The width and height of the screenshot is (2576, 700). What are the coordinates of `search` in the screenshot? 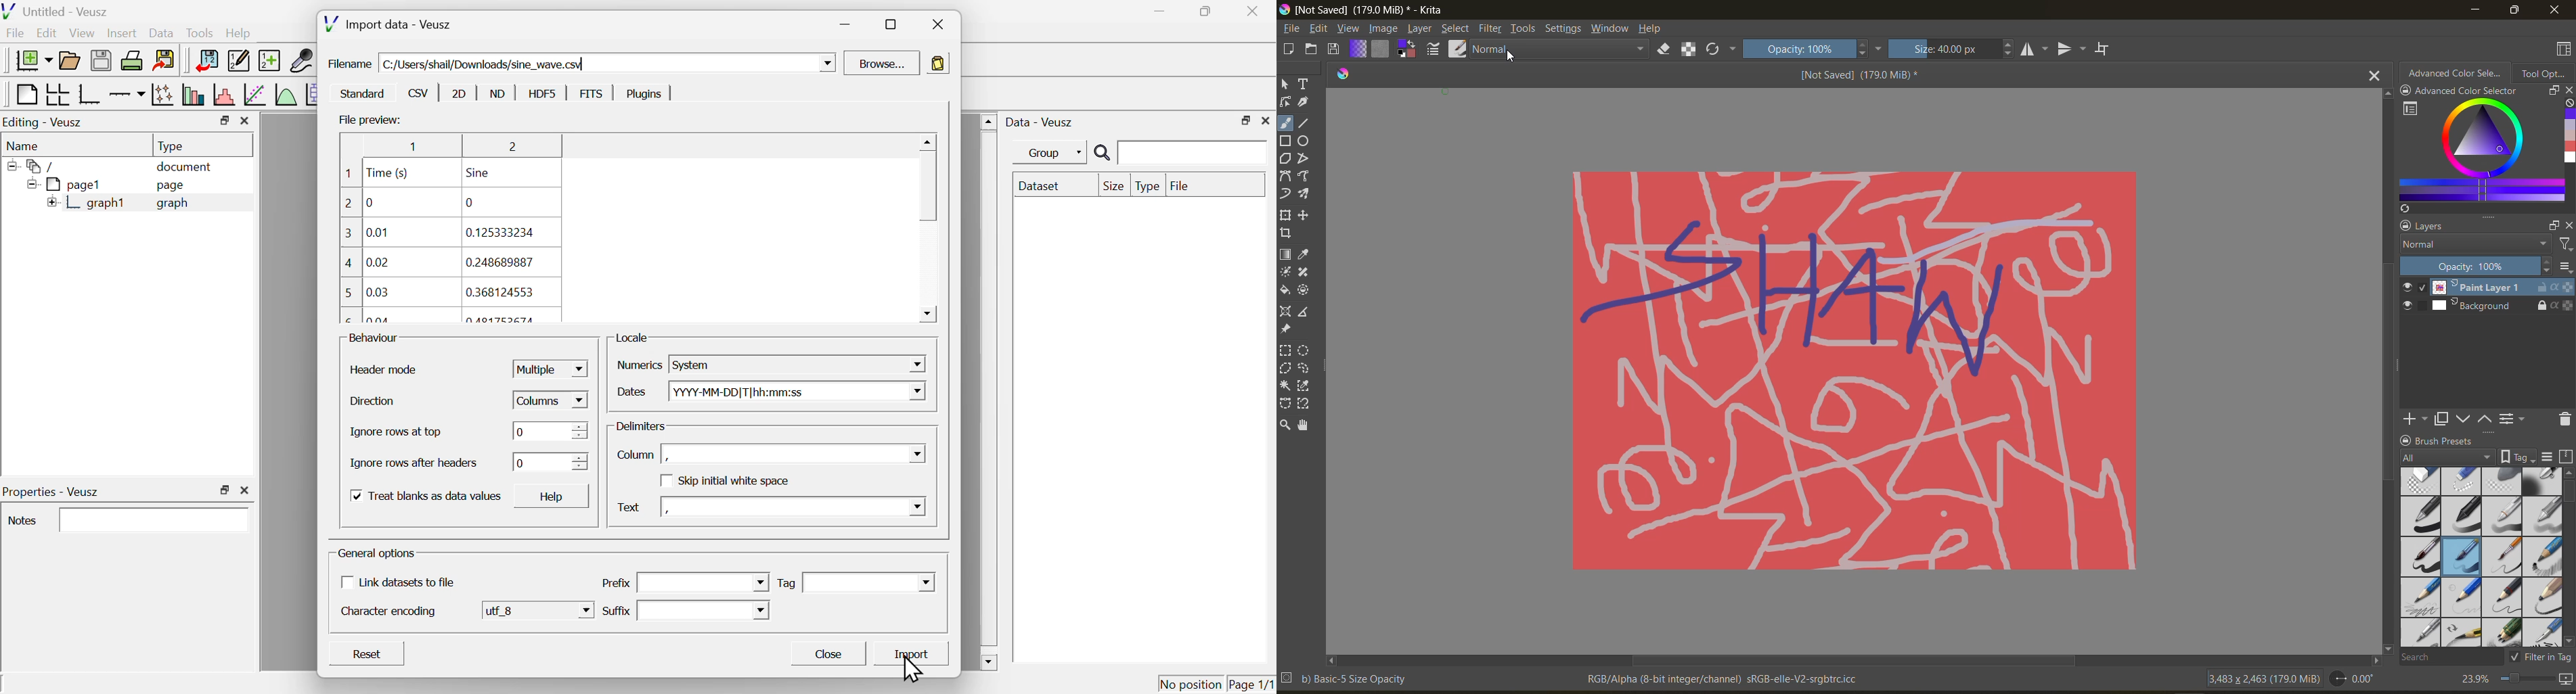 It's located at (2448, 657).